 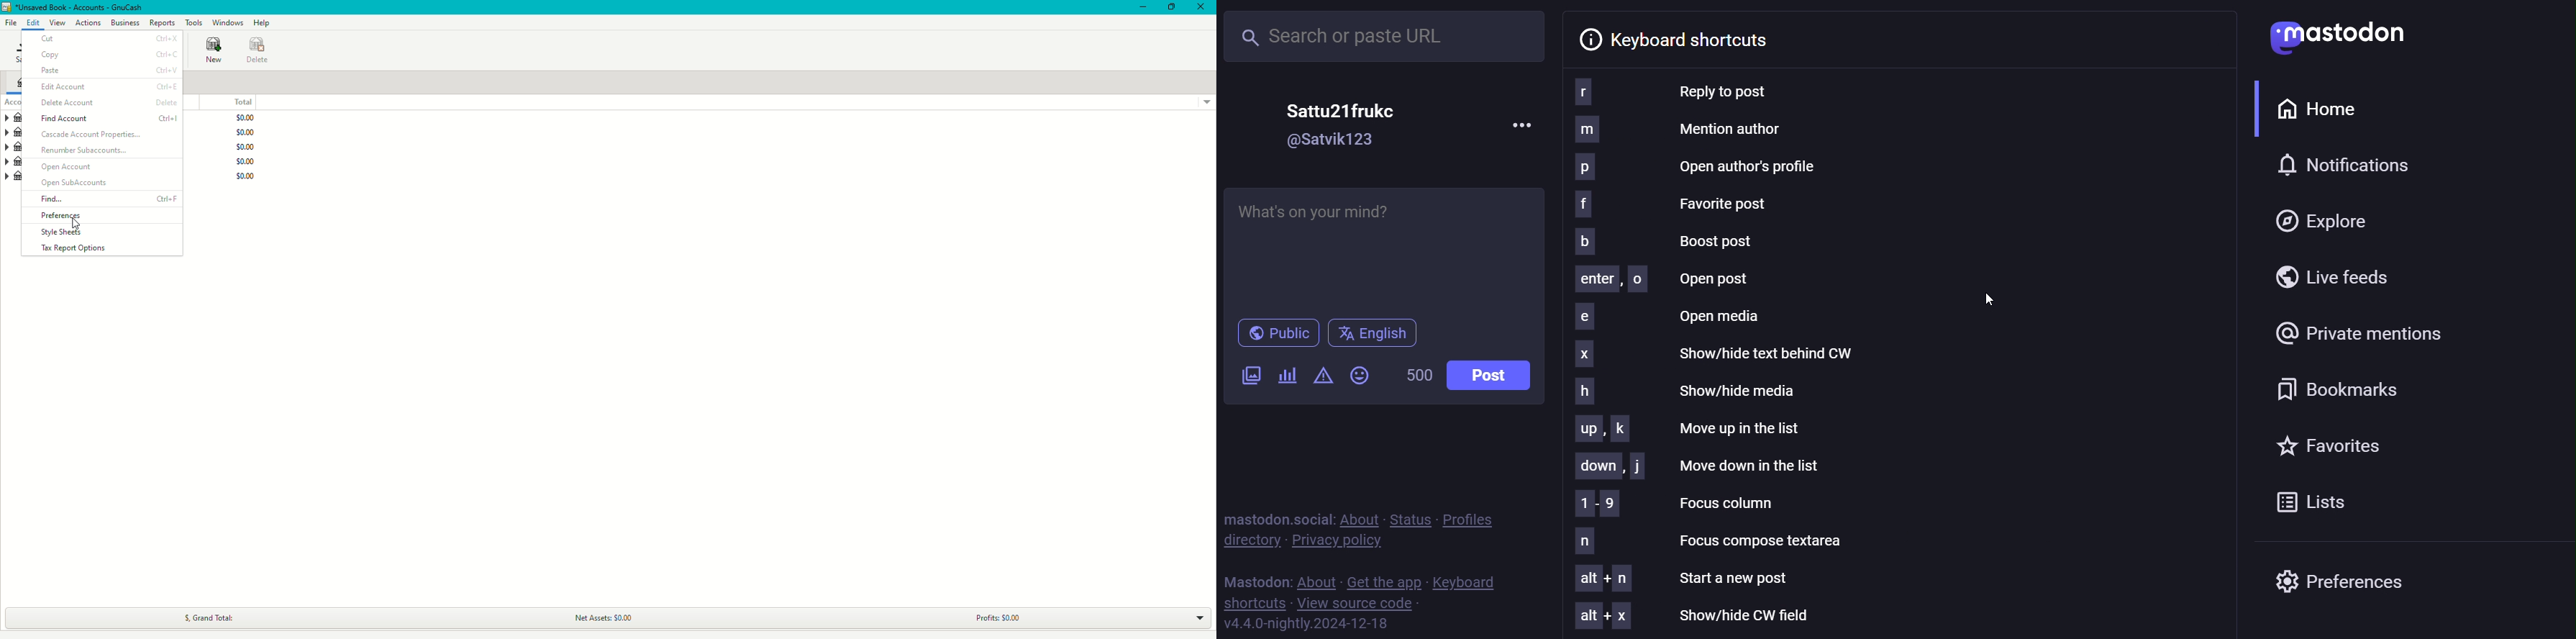 What do you see at coordinates (1251, 373) in the screenshot?
I see `image/video` at bounding box center [1251, 373].